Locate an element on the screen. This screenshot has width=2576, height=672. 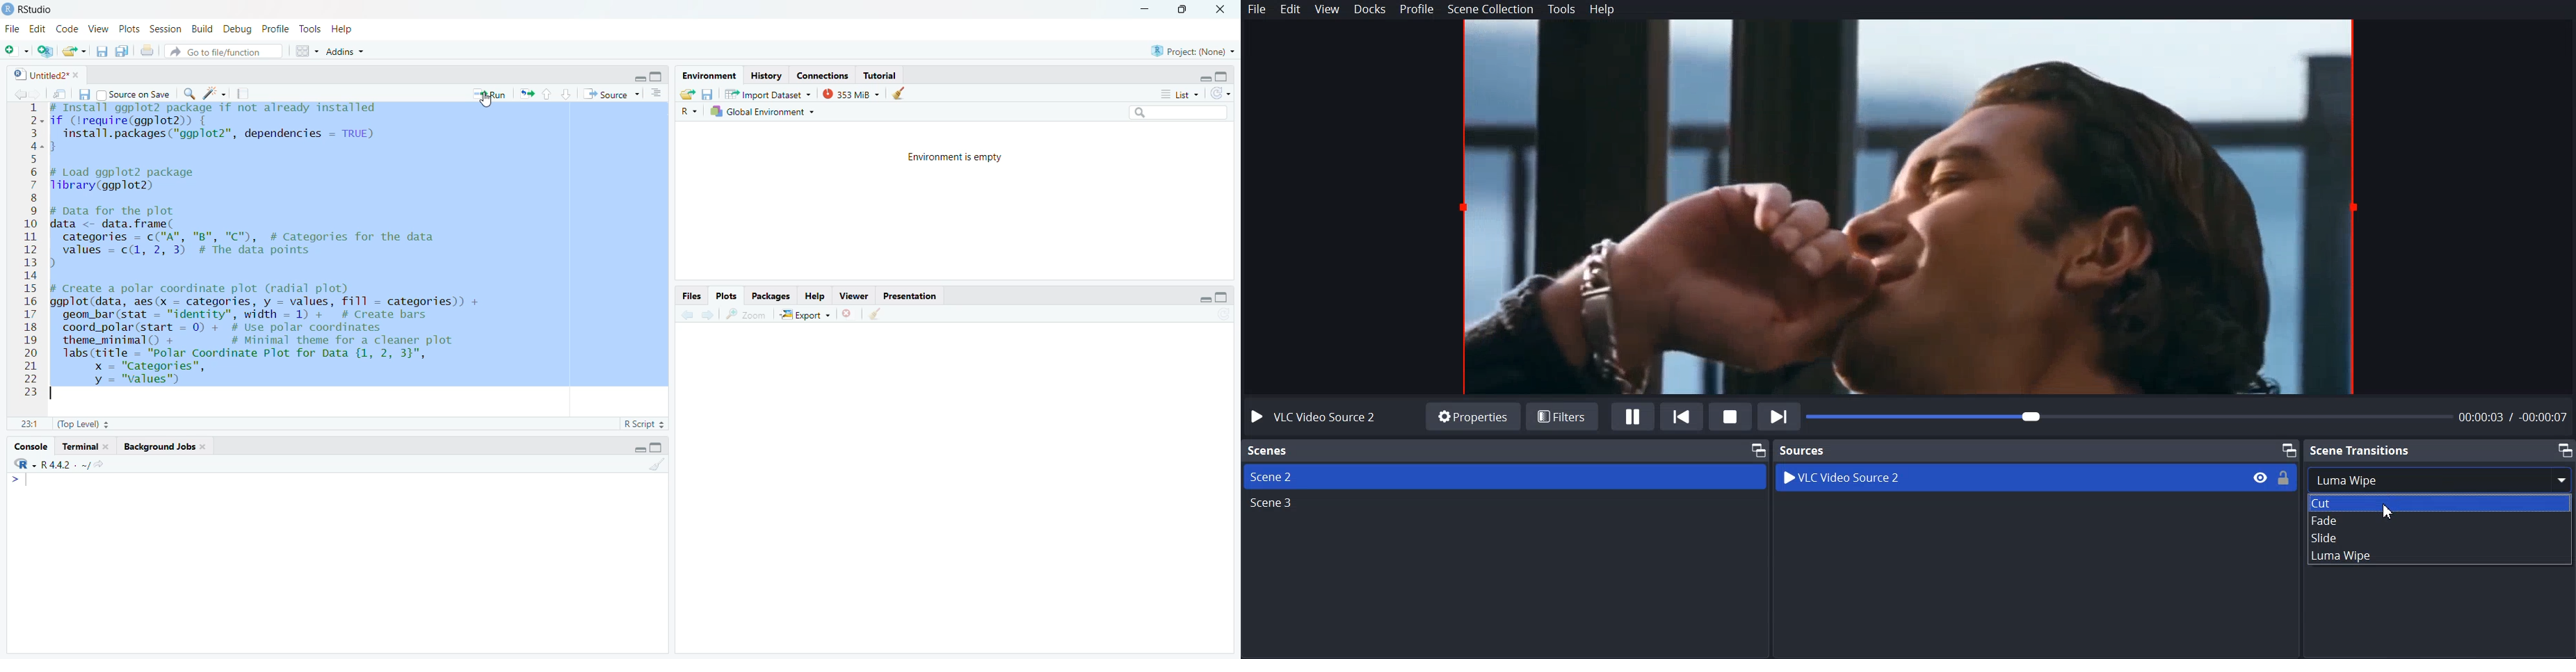
Help is located at coordinates (1602, 10).